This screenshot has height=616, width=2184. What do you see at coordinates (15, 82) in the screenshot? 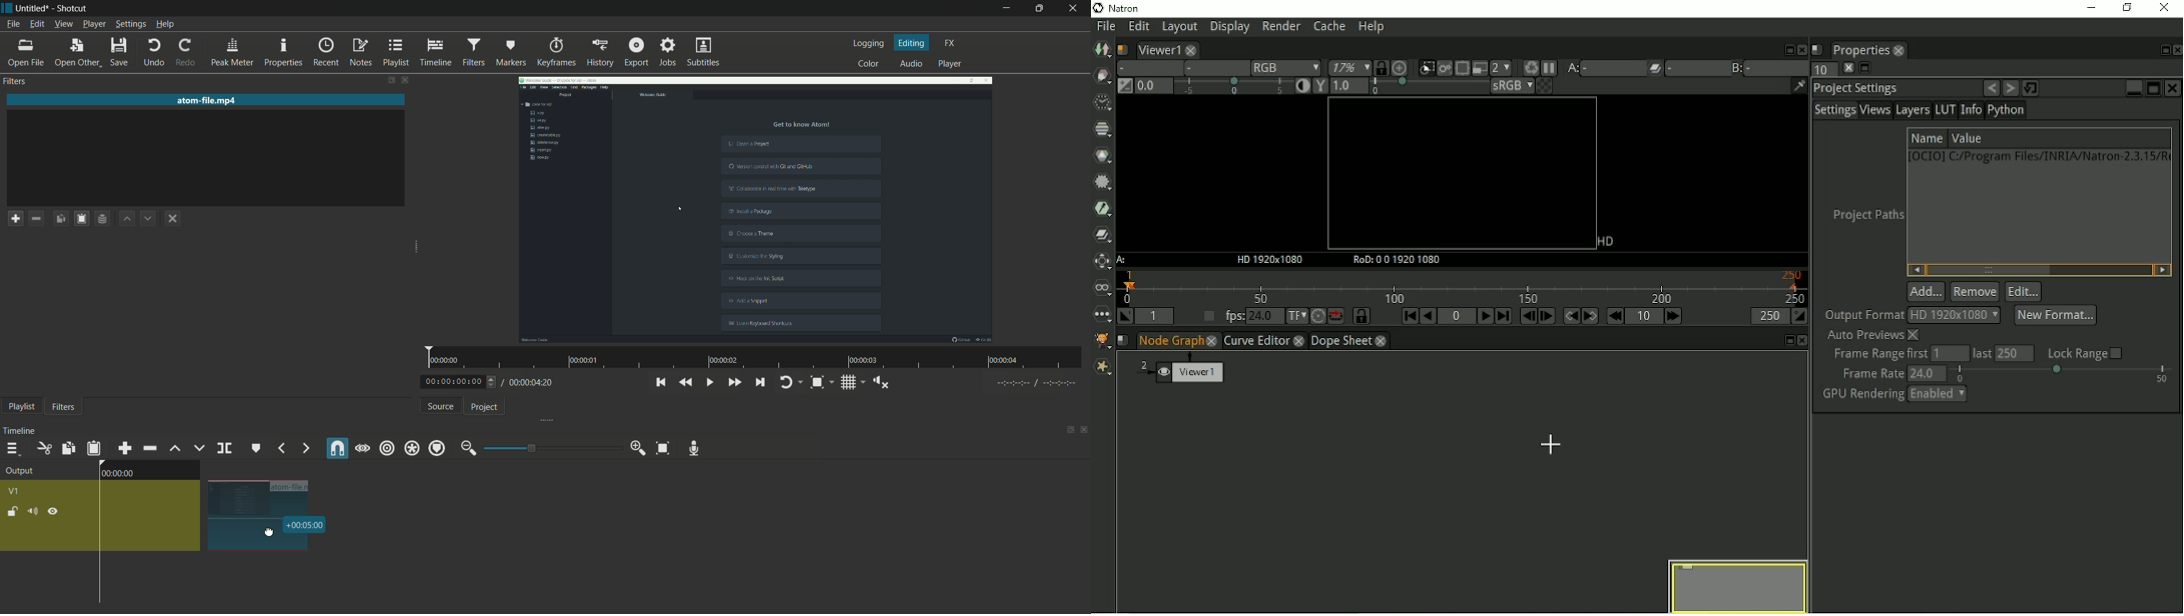
I see `filters` at bounding box center [15, 82].